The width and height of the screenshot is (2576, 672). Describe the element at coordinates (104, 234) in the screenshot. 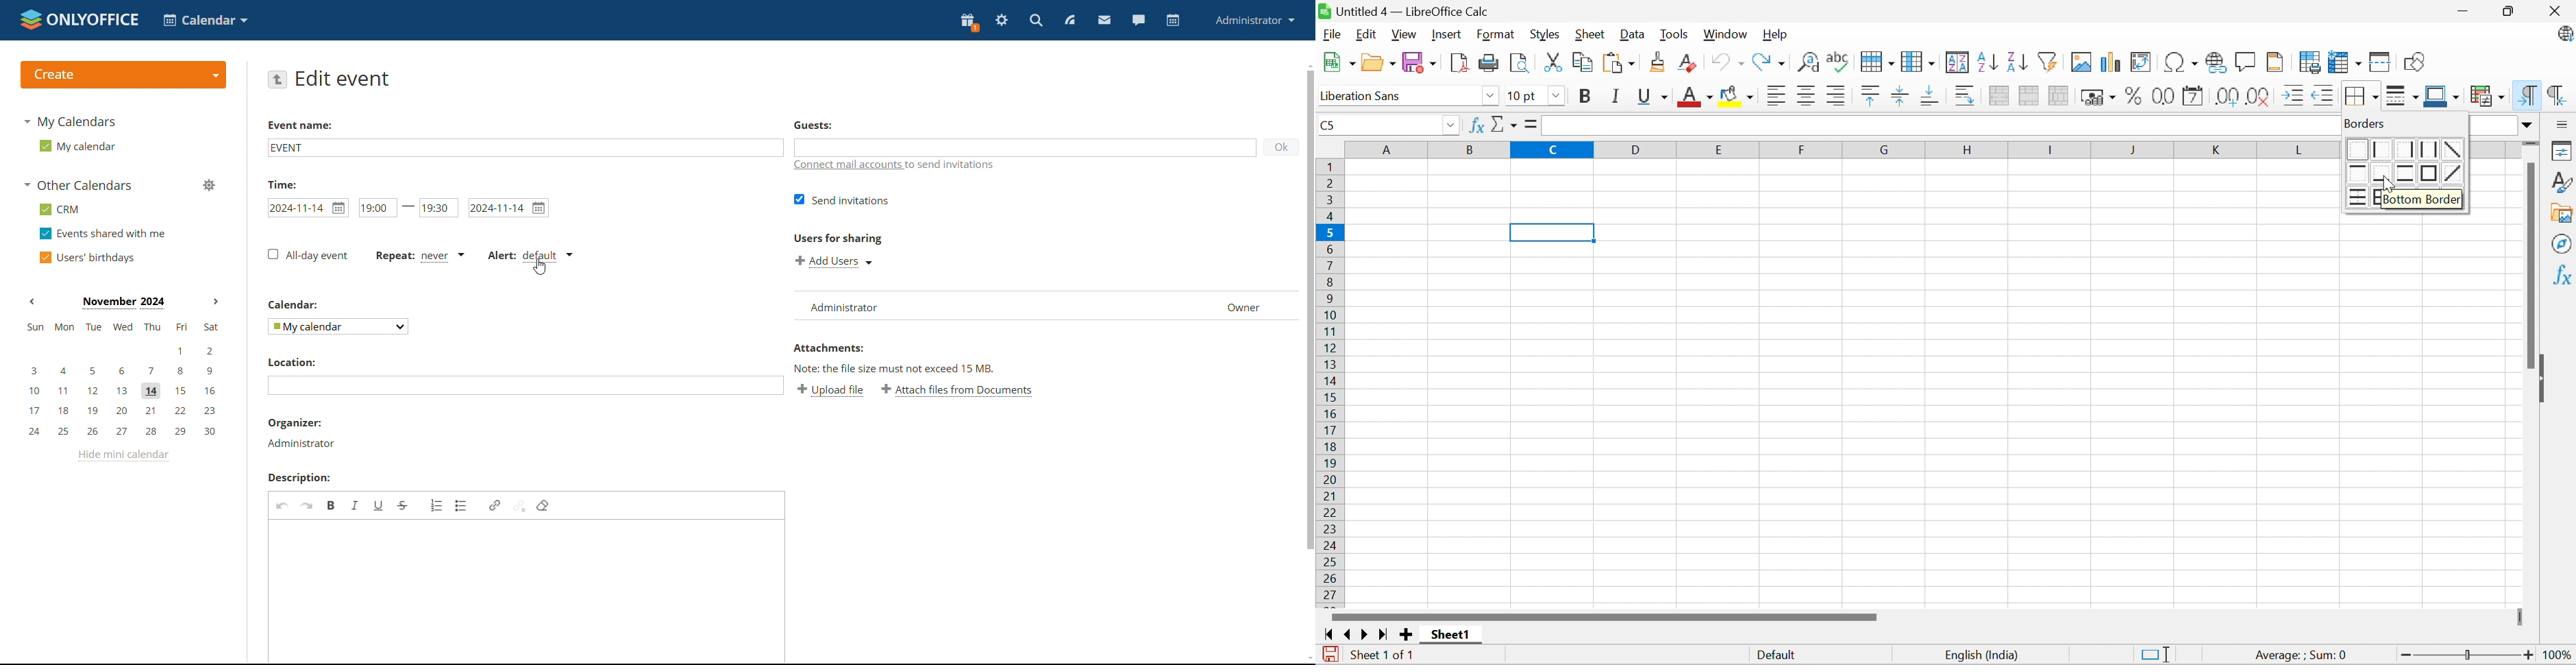

I see `events shared with me` at that location.